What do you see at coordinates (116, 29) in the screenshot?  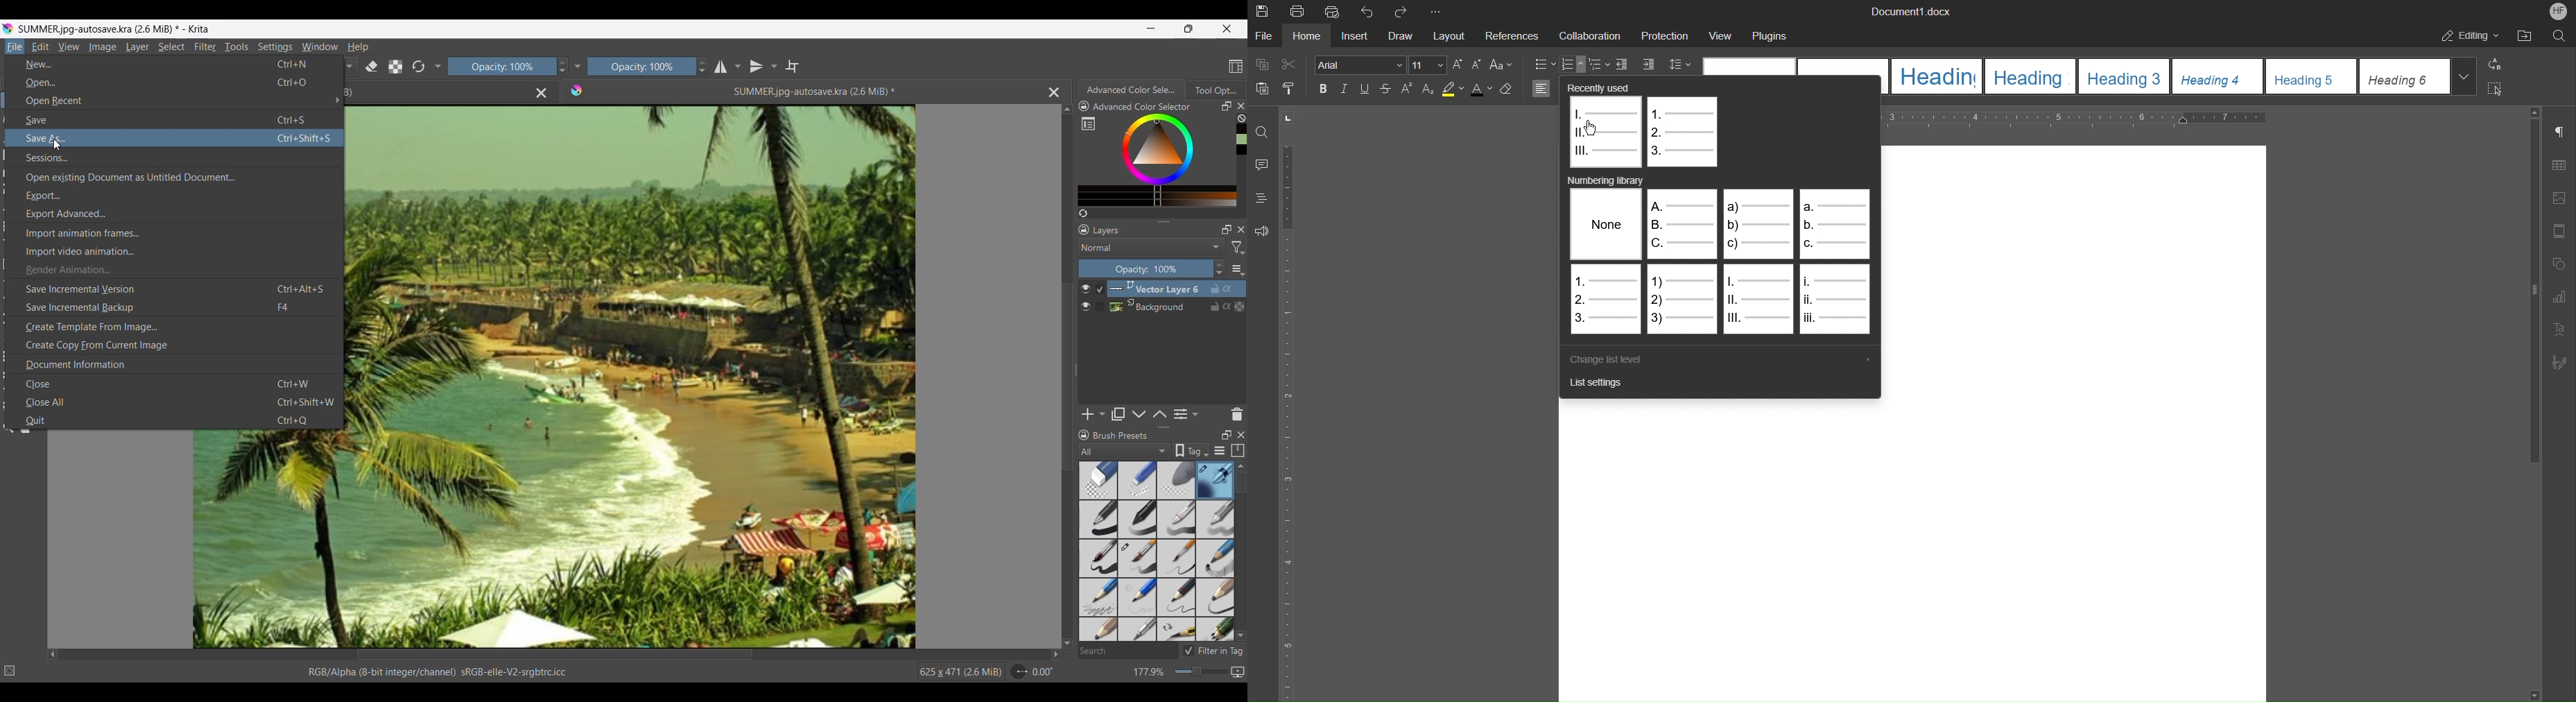 I see `SUMMER.jpg-autosave.kra(2.6MB)*-Krita` at bounding box center [116, 29].